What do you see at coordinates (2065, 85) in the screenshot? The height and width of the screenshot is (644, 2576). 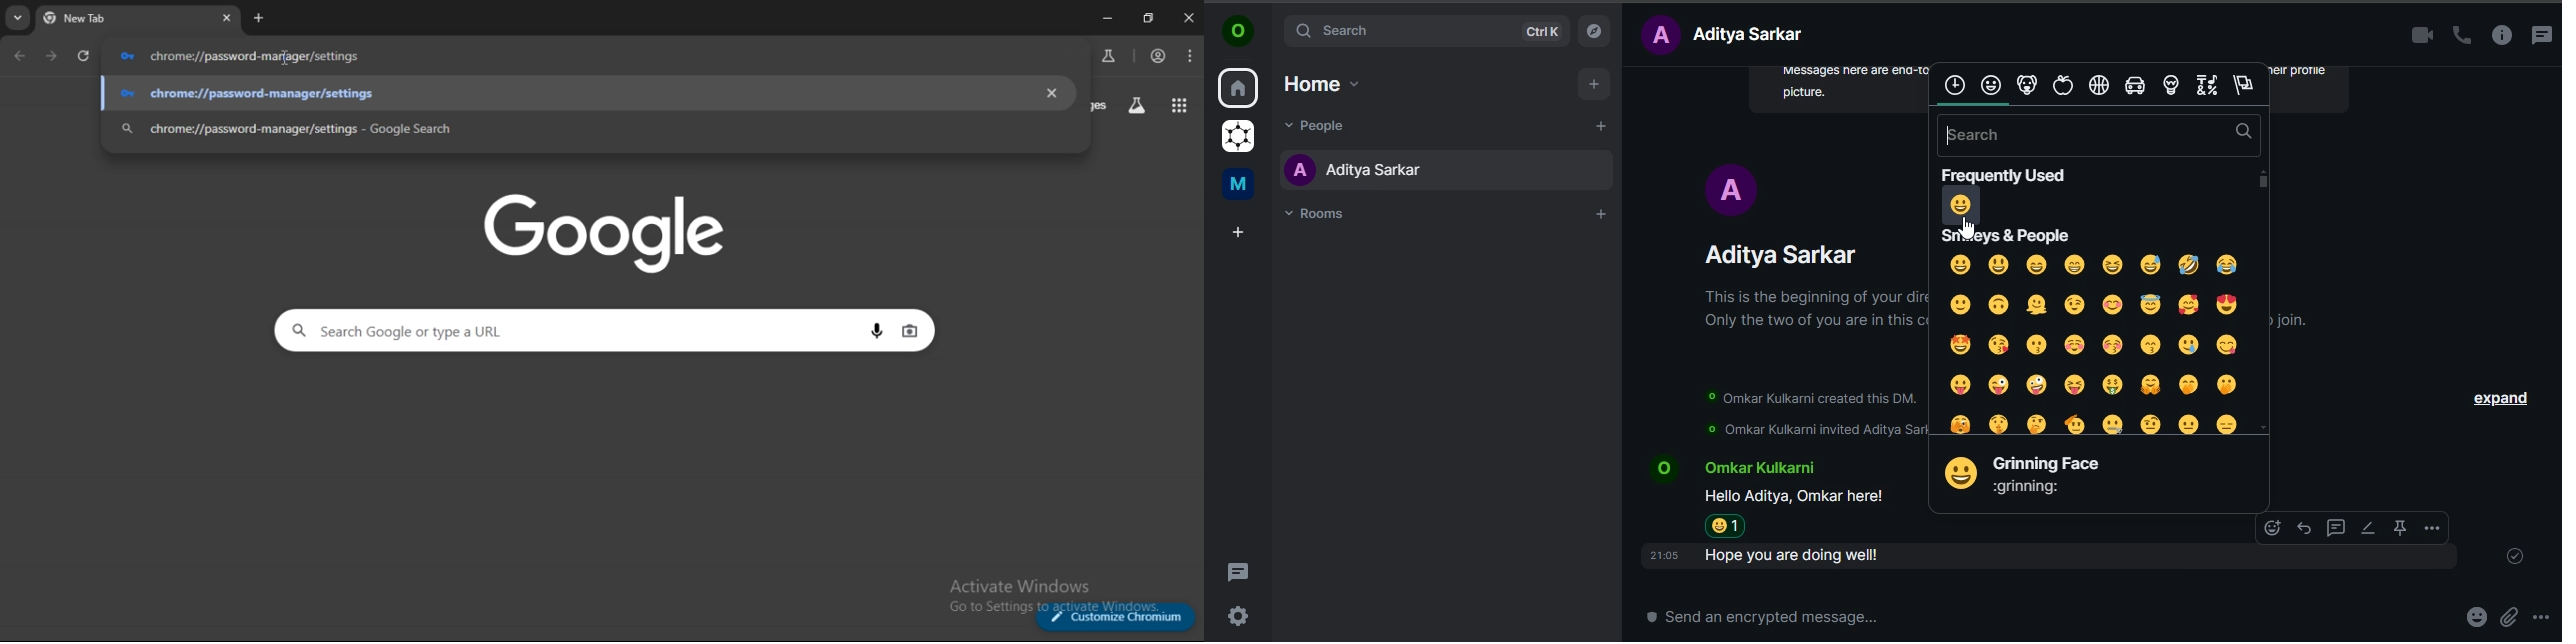 I see `food and drinks` at bounding box center [2065, 85].